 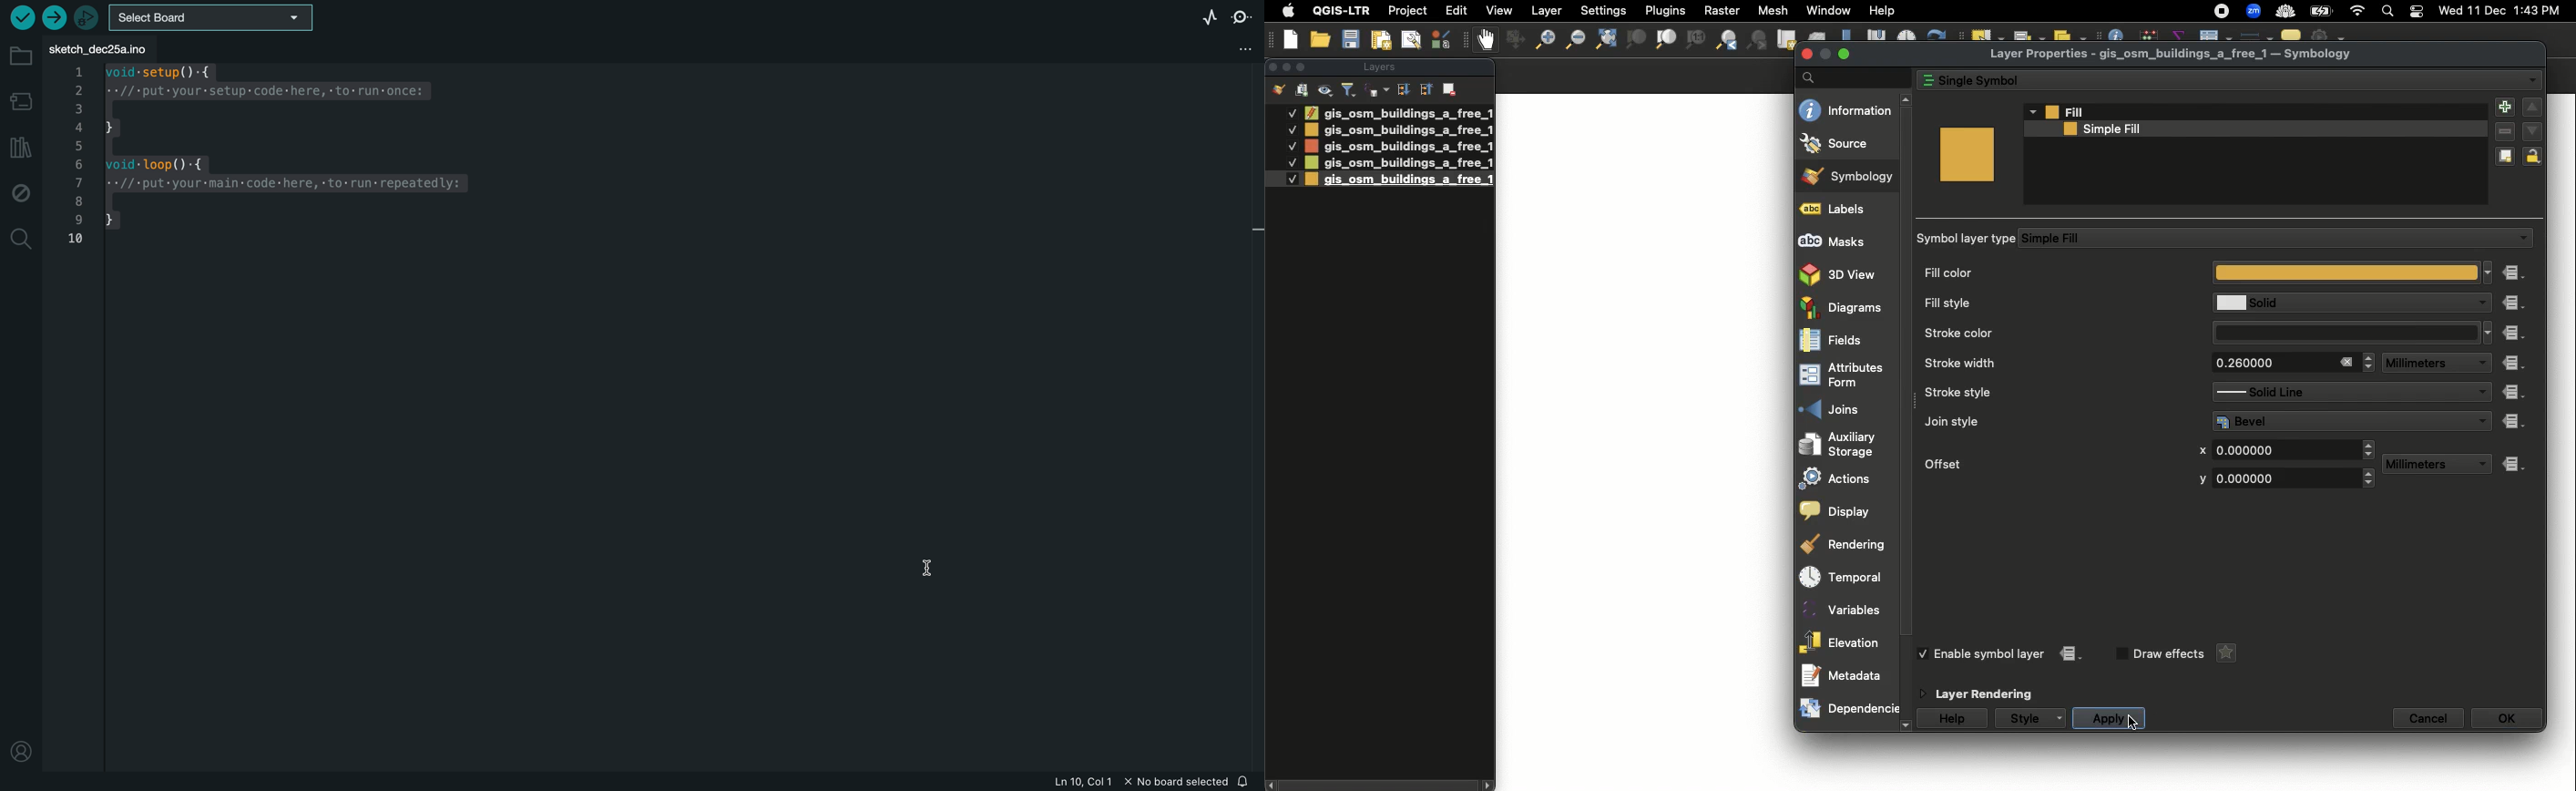 I want to click on Symbology, so click(x=1849, y=177).